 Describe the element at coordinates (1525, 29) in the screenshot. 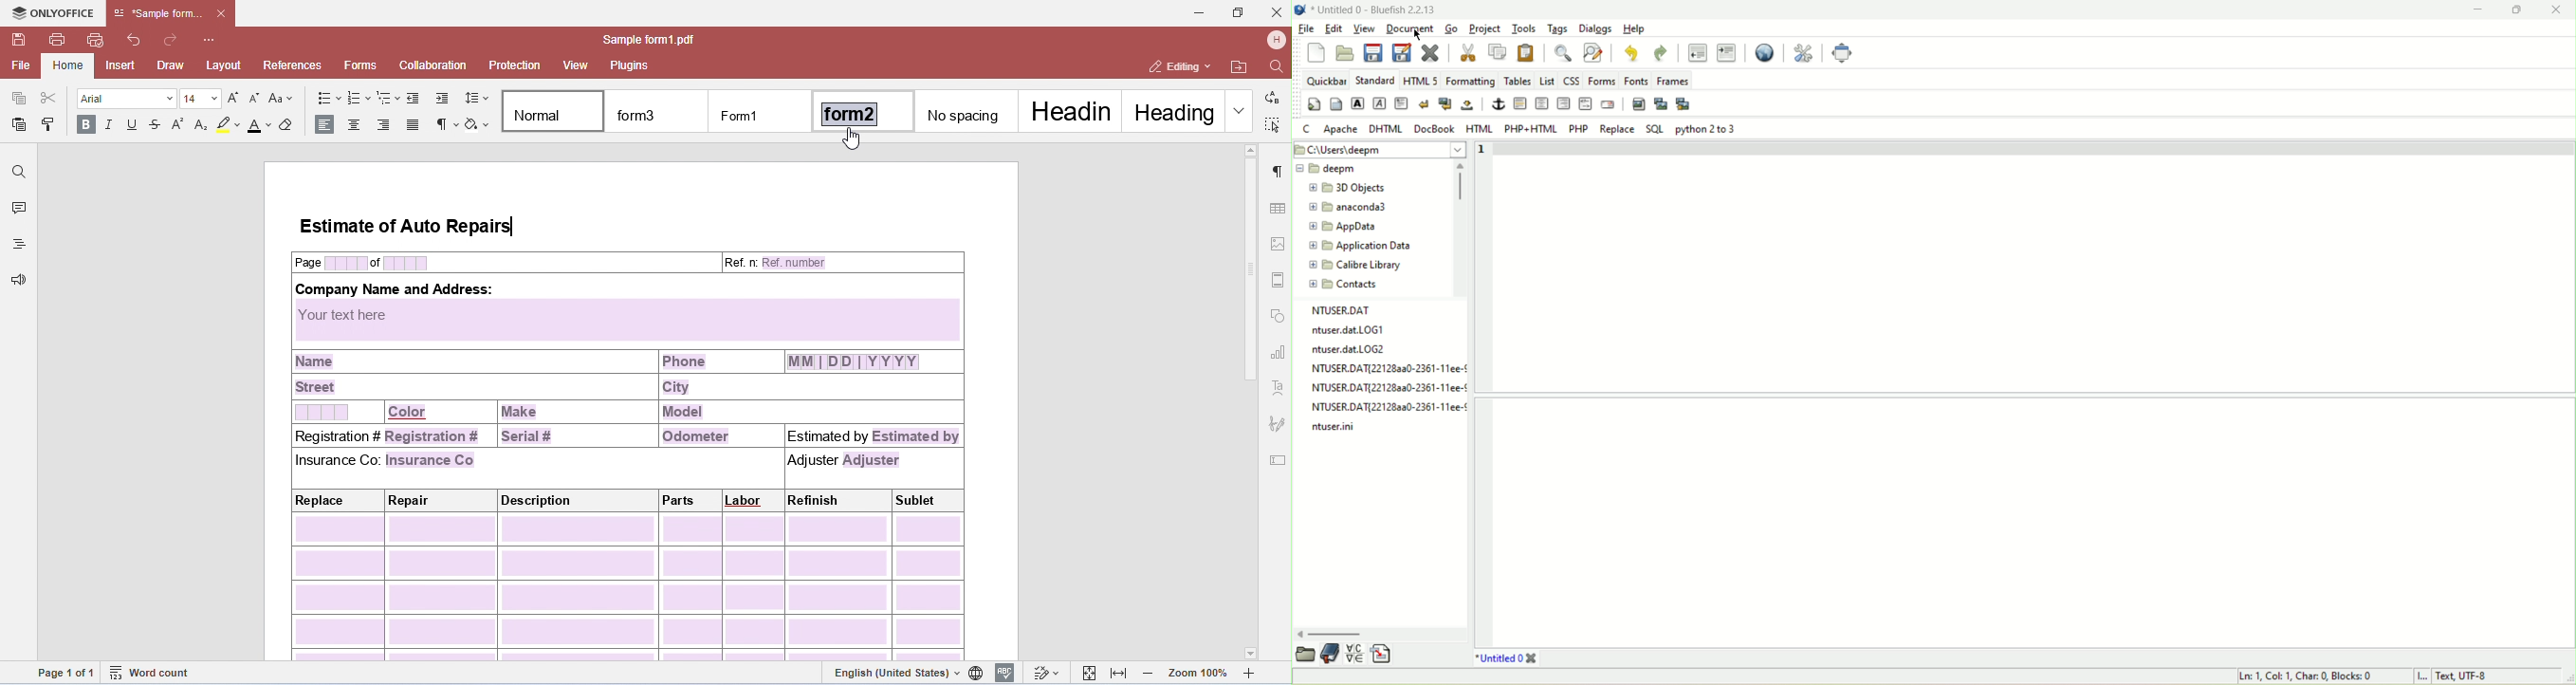

I see `tools` at that location.